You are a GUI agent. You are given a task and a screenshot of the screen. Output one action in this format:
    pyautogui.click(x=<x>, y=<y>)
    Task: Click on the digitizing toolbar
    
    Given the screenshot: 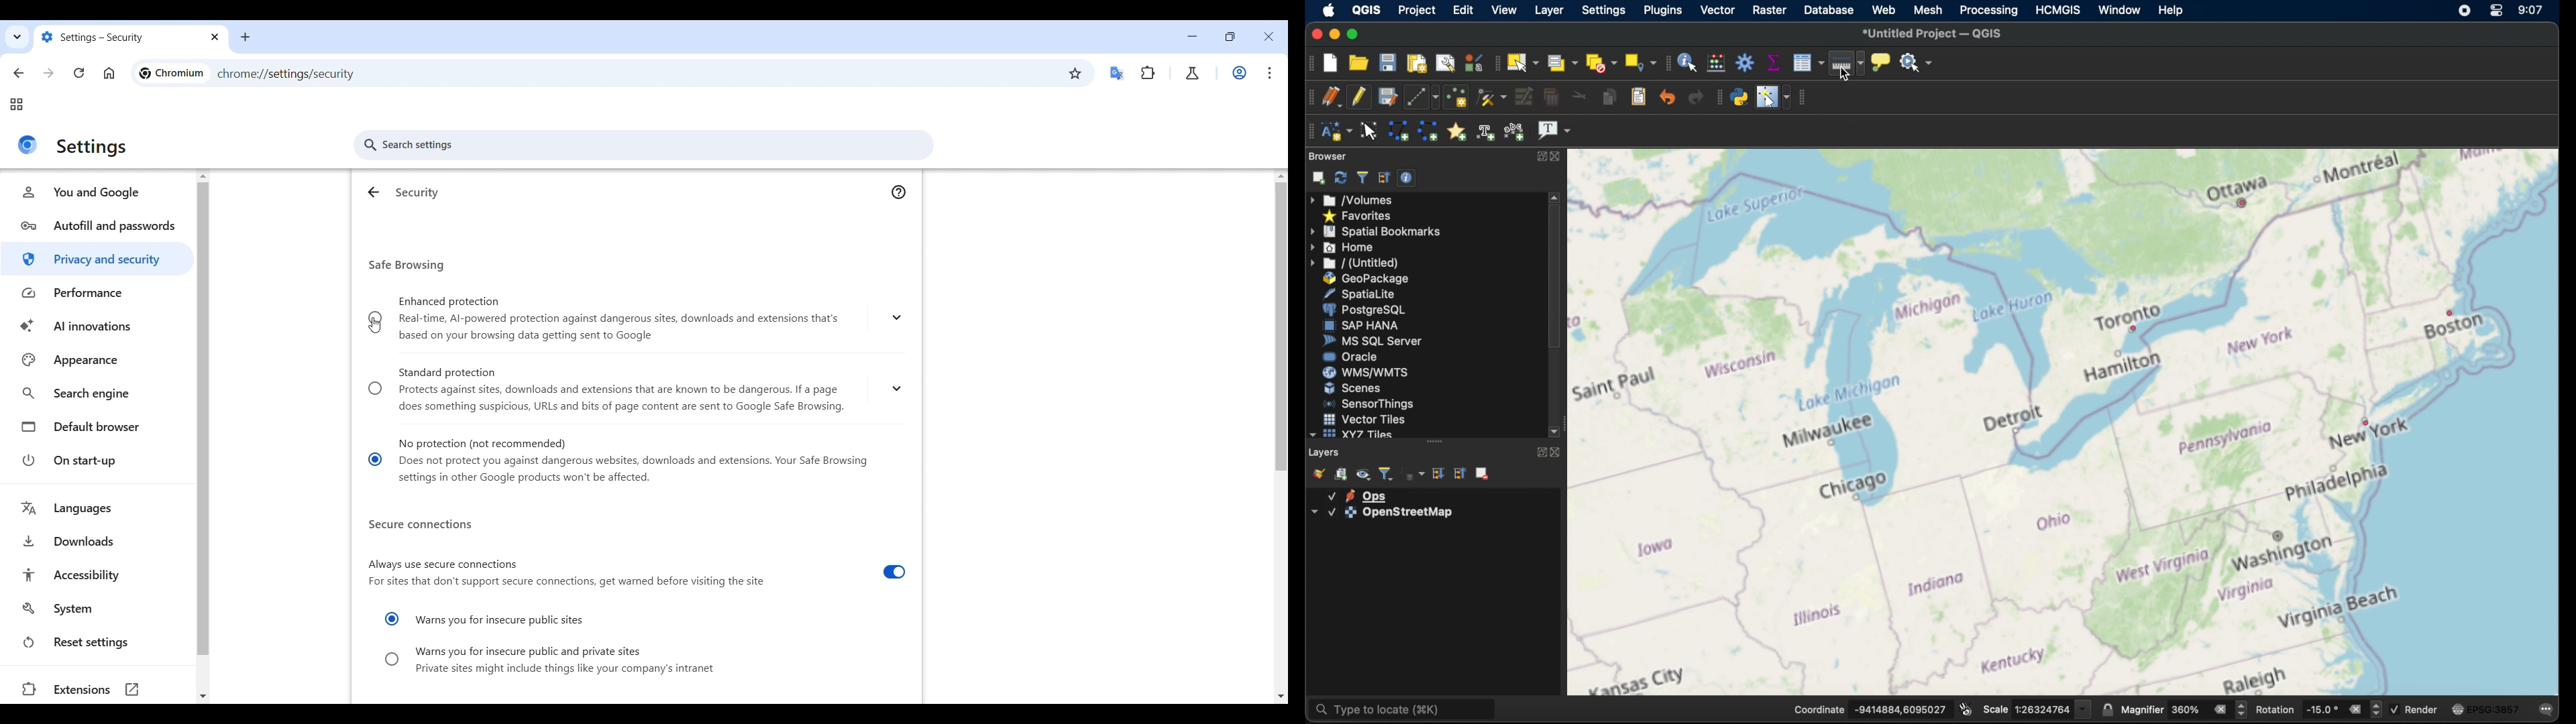 What is the action you would take?
    pyautogui.click(x=1307, y=97)
    